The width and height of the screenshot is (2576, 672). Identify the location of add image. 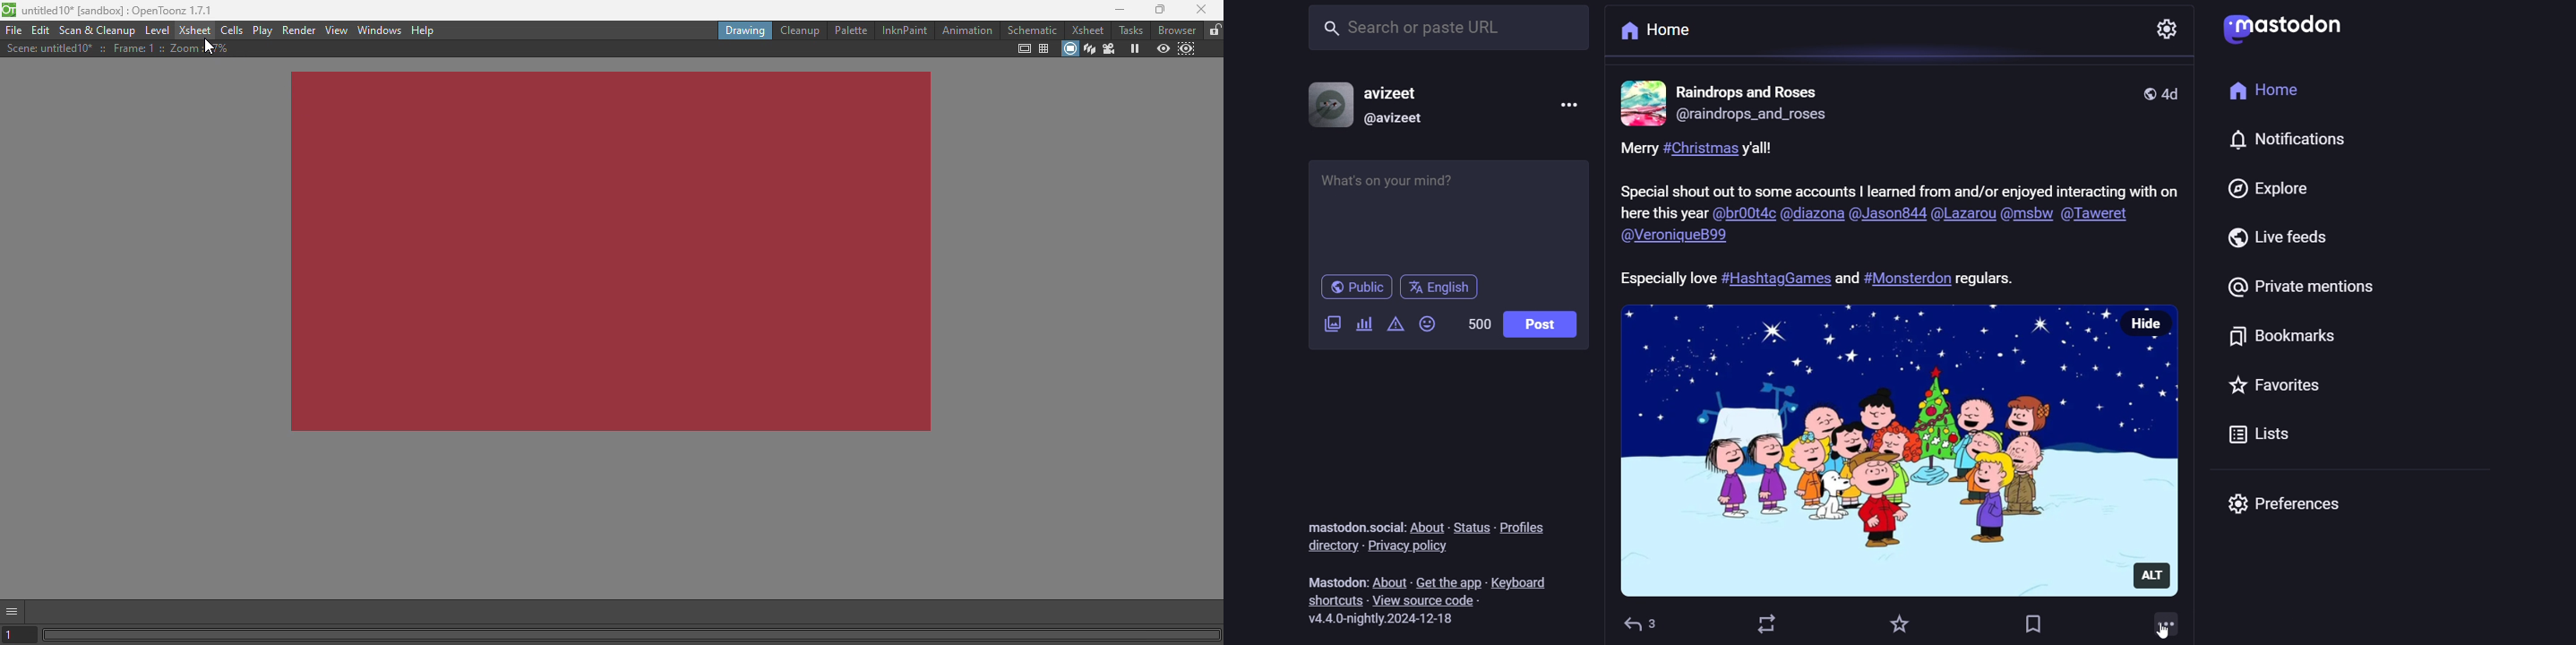
(1329, 325).